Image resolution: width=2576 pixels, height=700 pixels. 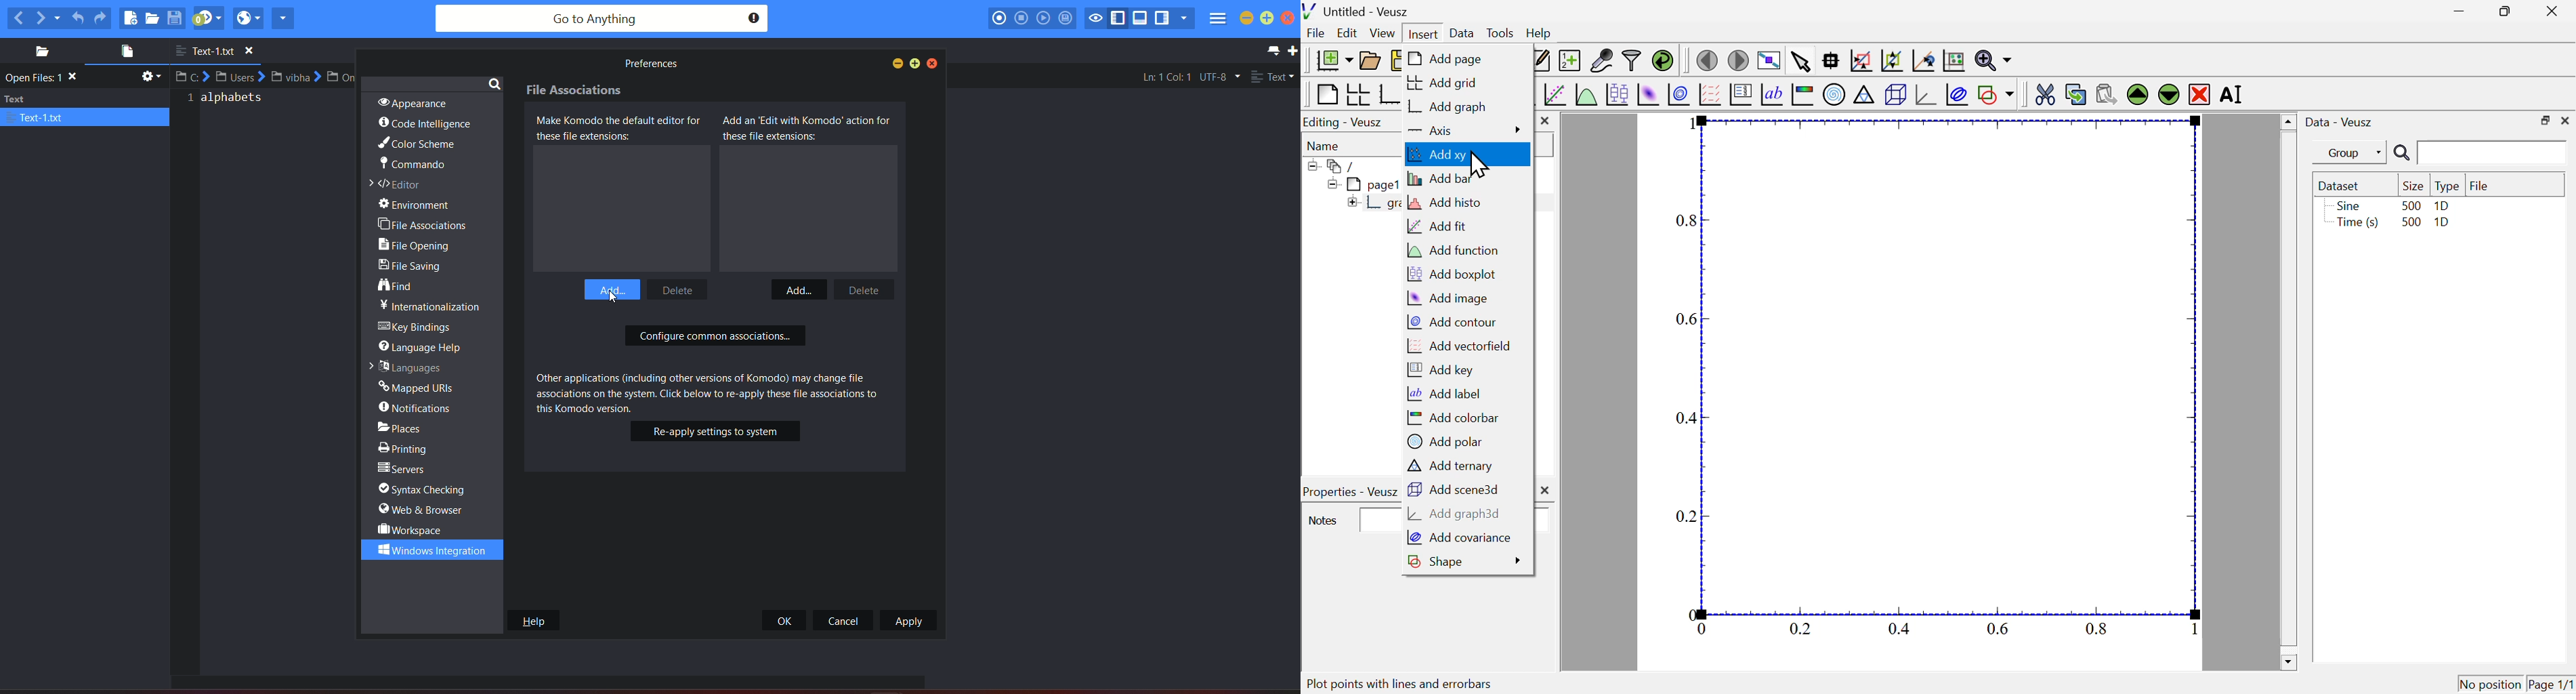 What do you see at coordinates (1450, 59) in the screenshot?
I see `Add page` at bounding box center [1450, 59].